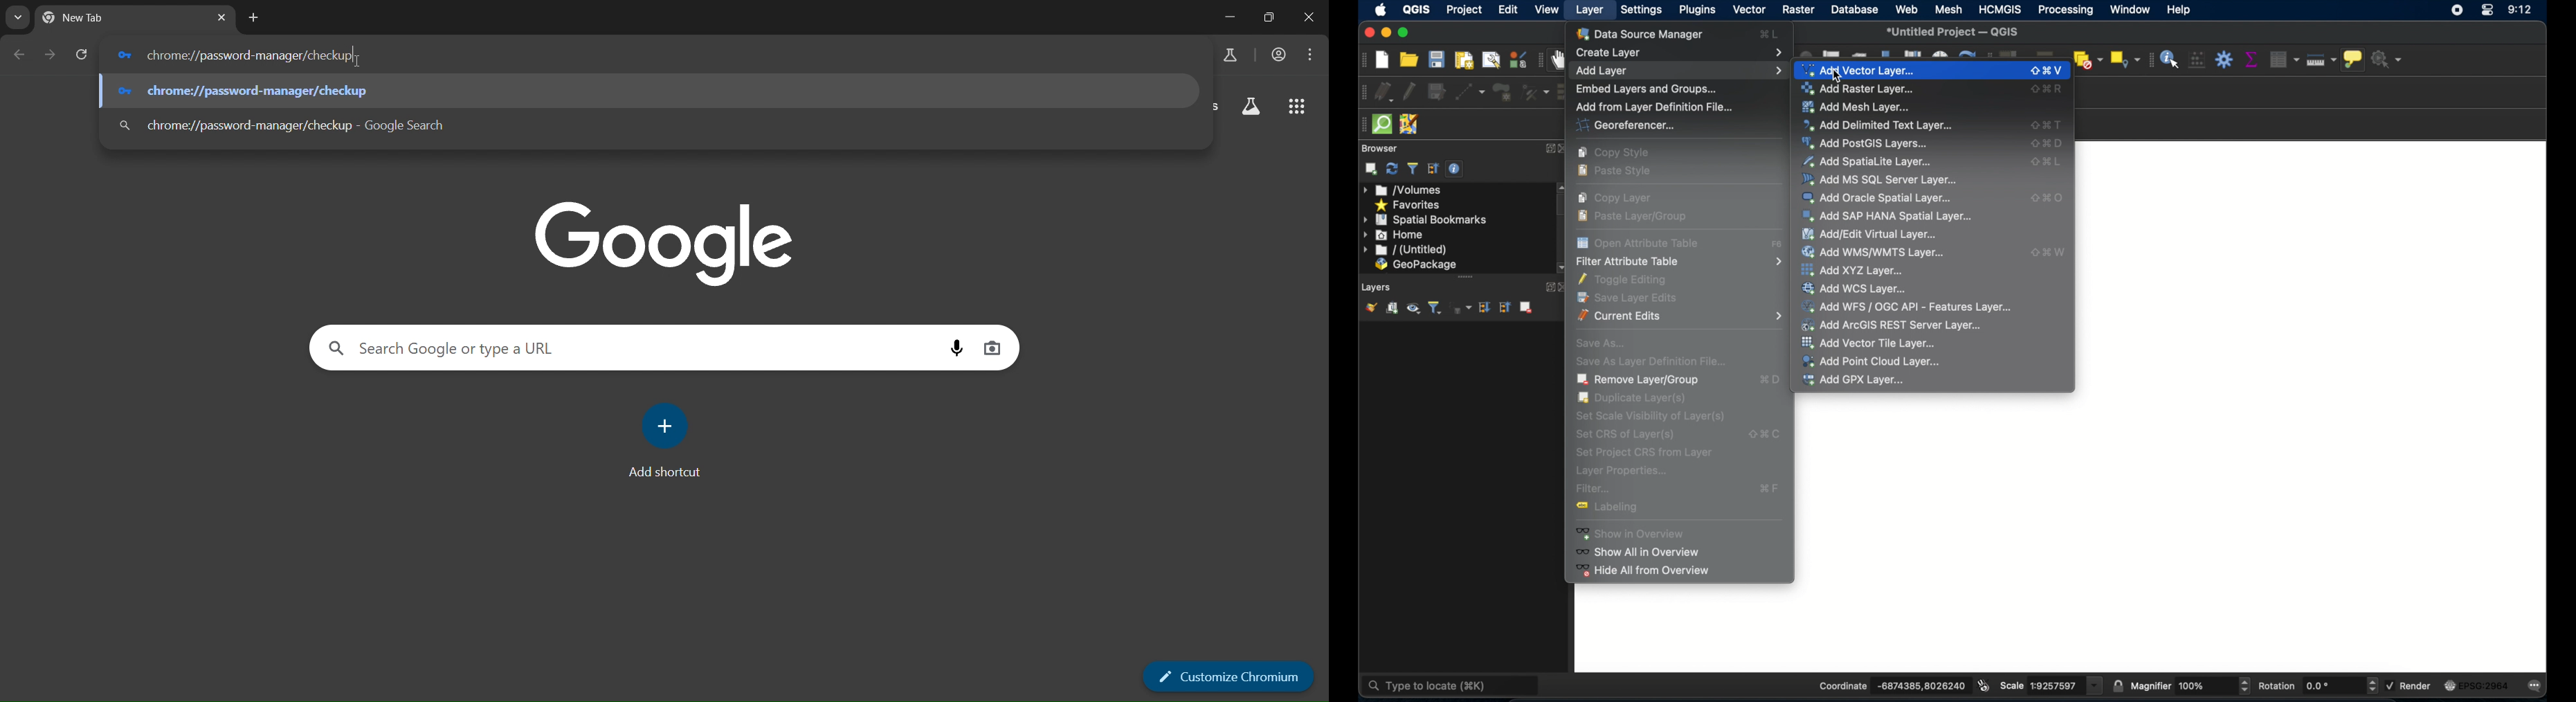 This screenshot has width=2576, height=728. I want to click on Add PostGIS Layers..., so click(1933, 144).